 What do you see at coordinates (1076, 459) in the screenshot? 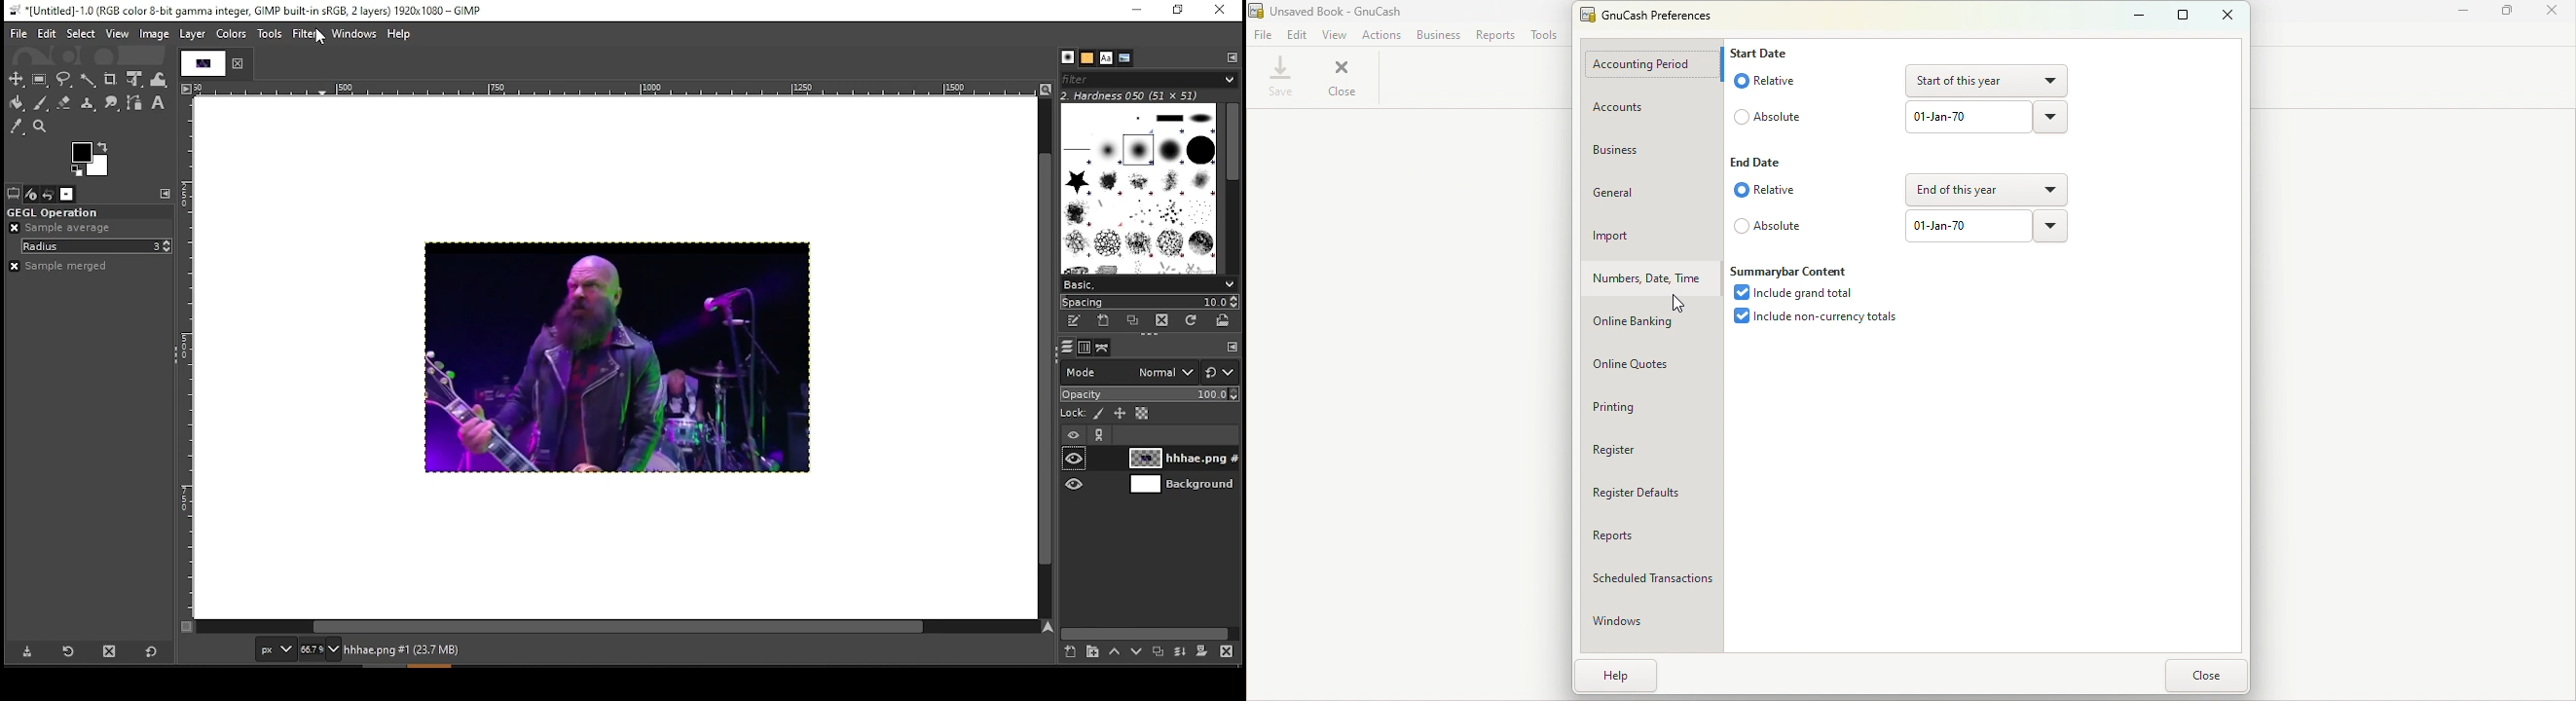
I see `layer visibility on/off` at bounding box center [1076, 459].